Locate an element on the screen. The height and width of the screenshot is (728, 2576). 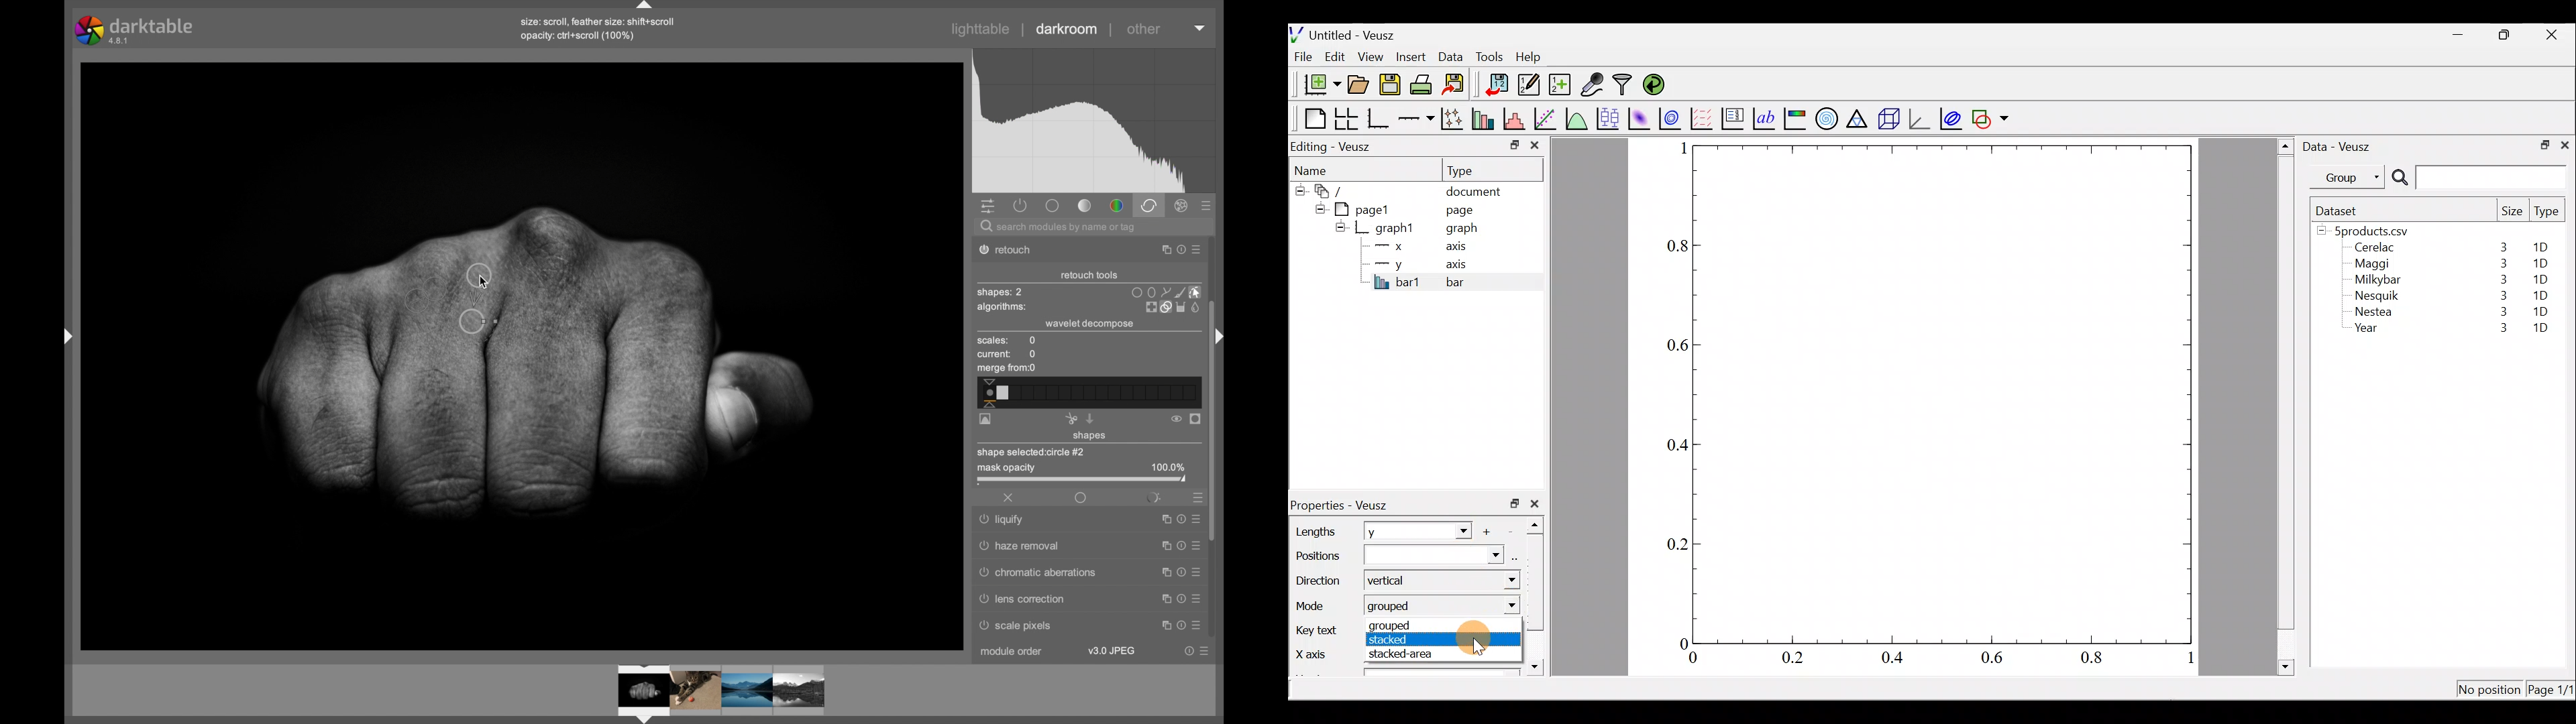
more options is located at coordinates (1195, 598).